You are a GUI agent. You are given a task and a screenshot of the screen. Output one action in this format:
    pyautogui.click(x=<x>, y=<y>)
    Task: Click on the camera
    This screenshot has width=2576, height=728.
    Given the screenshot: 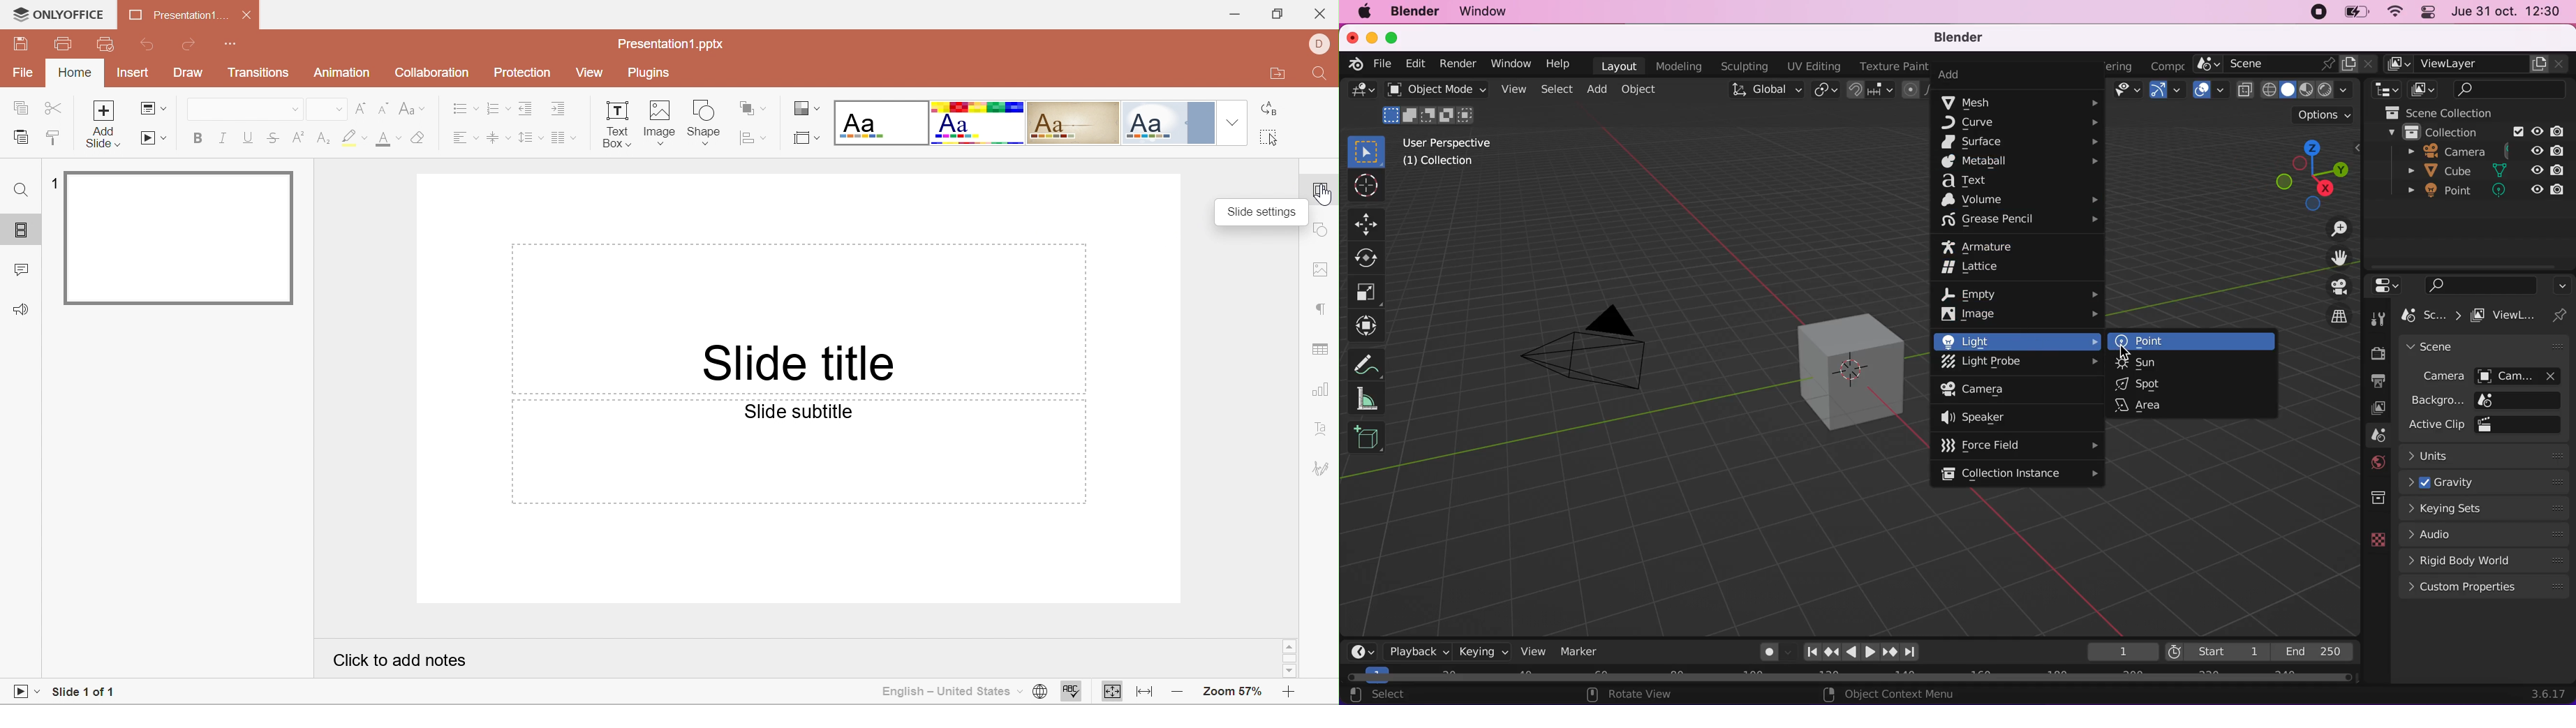 What is the action you would take?
    pyautogui.click(x=2432, y=152)
    